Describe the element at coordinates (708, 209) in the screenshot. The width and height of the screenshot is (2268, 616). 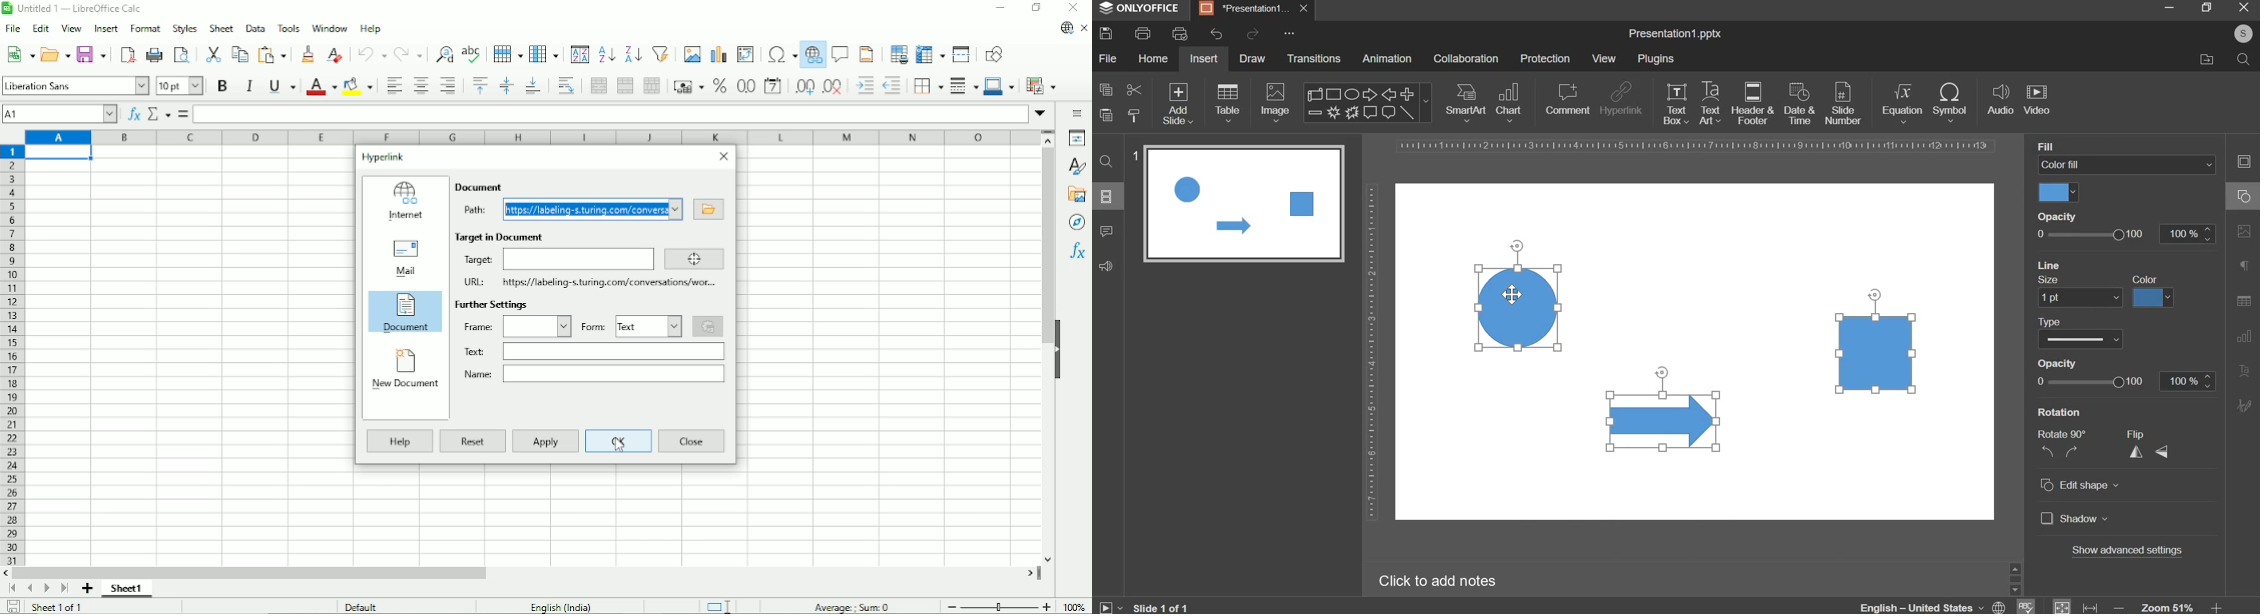
I see `Browse` at that location.